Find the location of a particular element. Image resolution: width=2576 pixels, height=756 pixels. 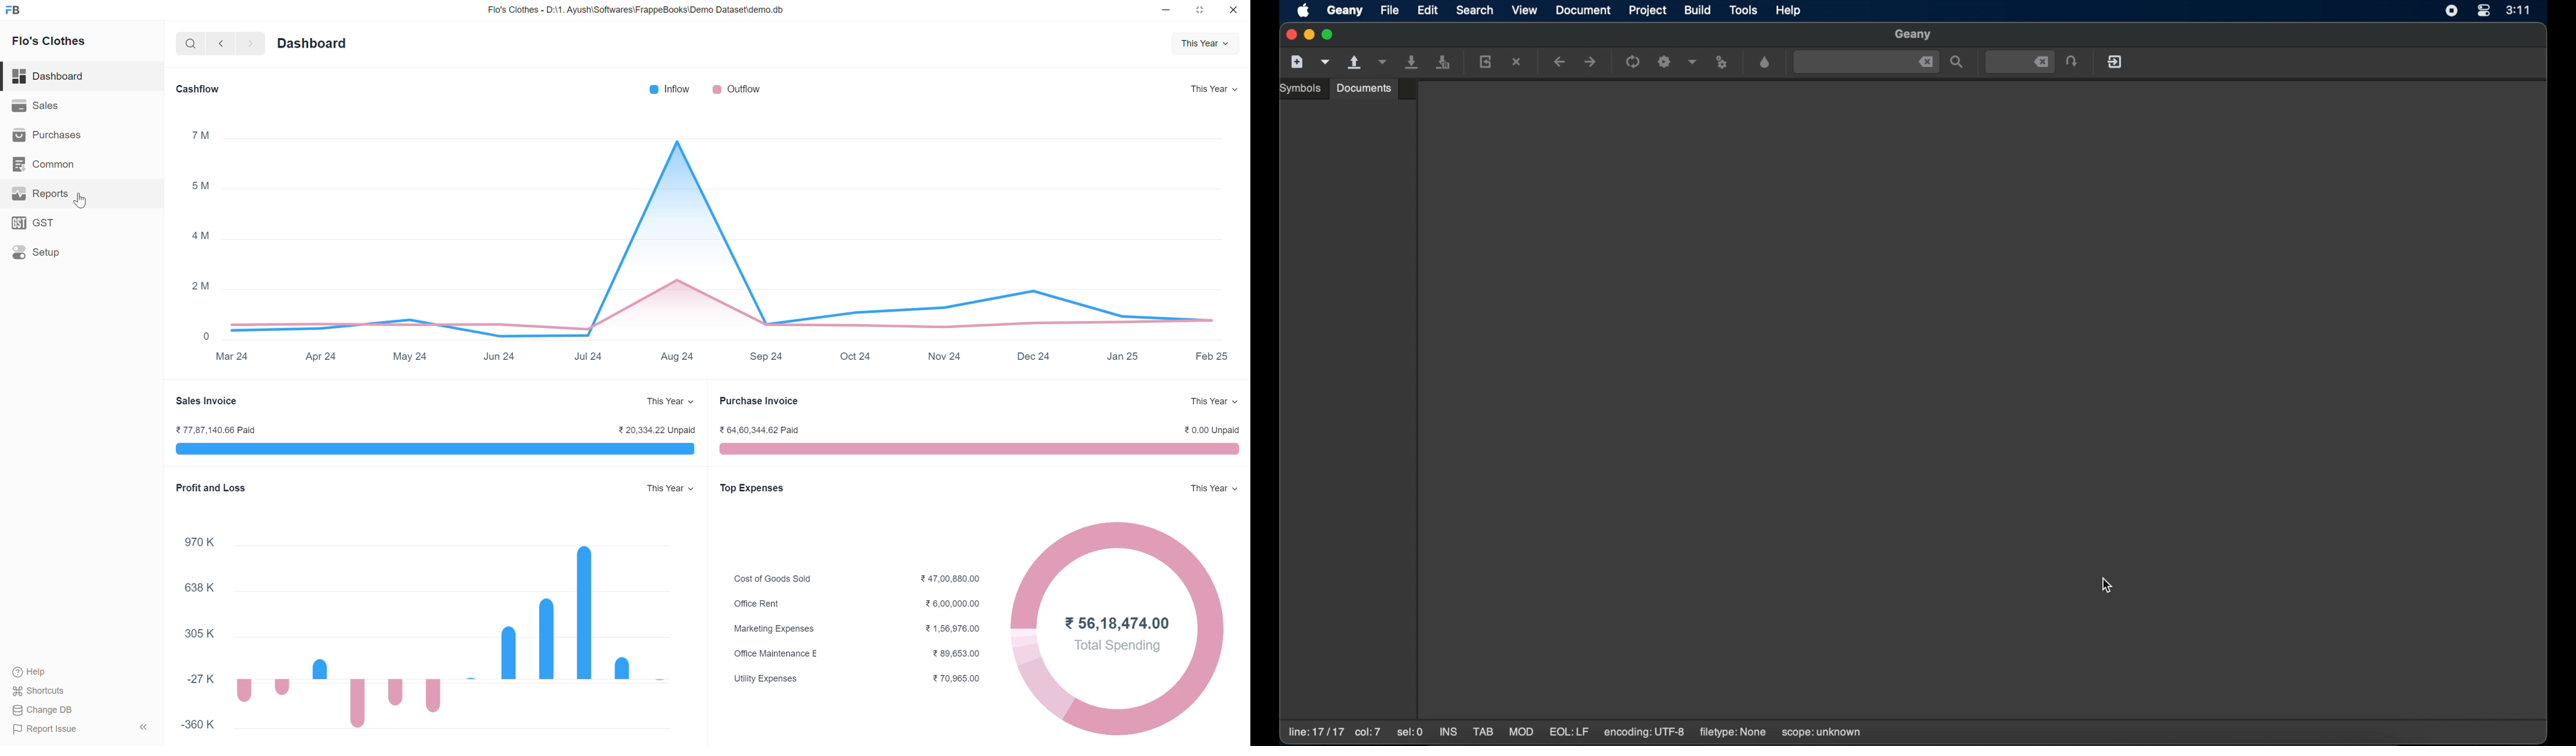

2 M is located at coordinates (202, 285).